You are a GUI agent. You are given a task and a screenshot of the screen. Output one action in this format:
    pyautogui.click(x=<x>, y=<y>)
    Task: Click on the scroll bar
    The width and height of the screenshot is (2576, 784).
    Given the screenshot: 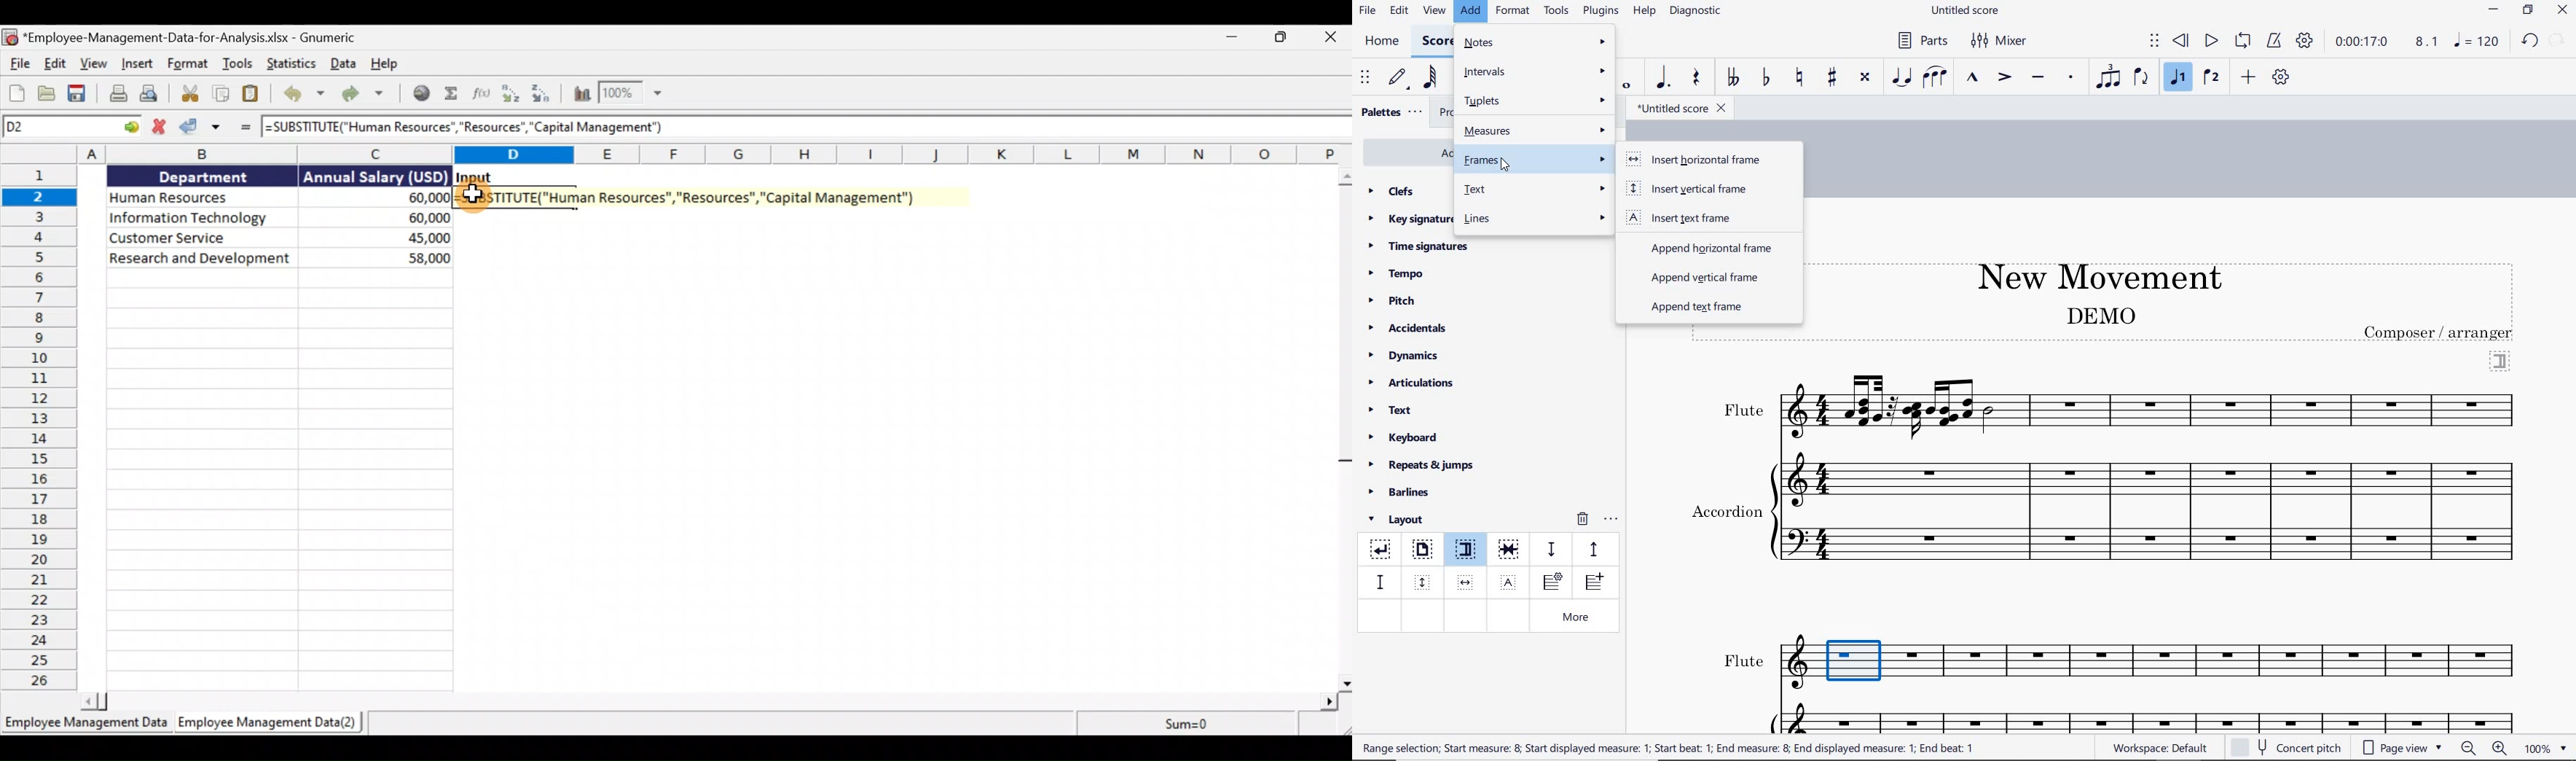 What is the action you would take?
    pyautogui.click(x=711, y=703)
    